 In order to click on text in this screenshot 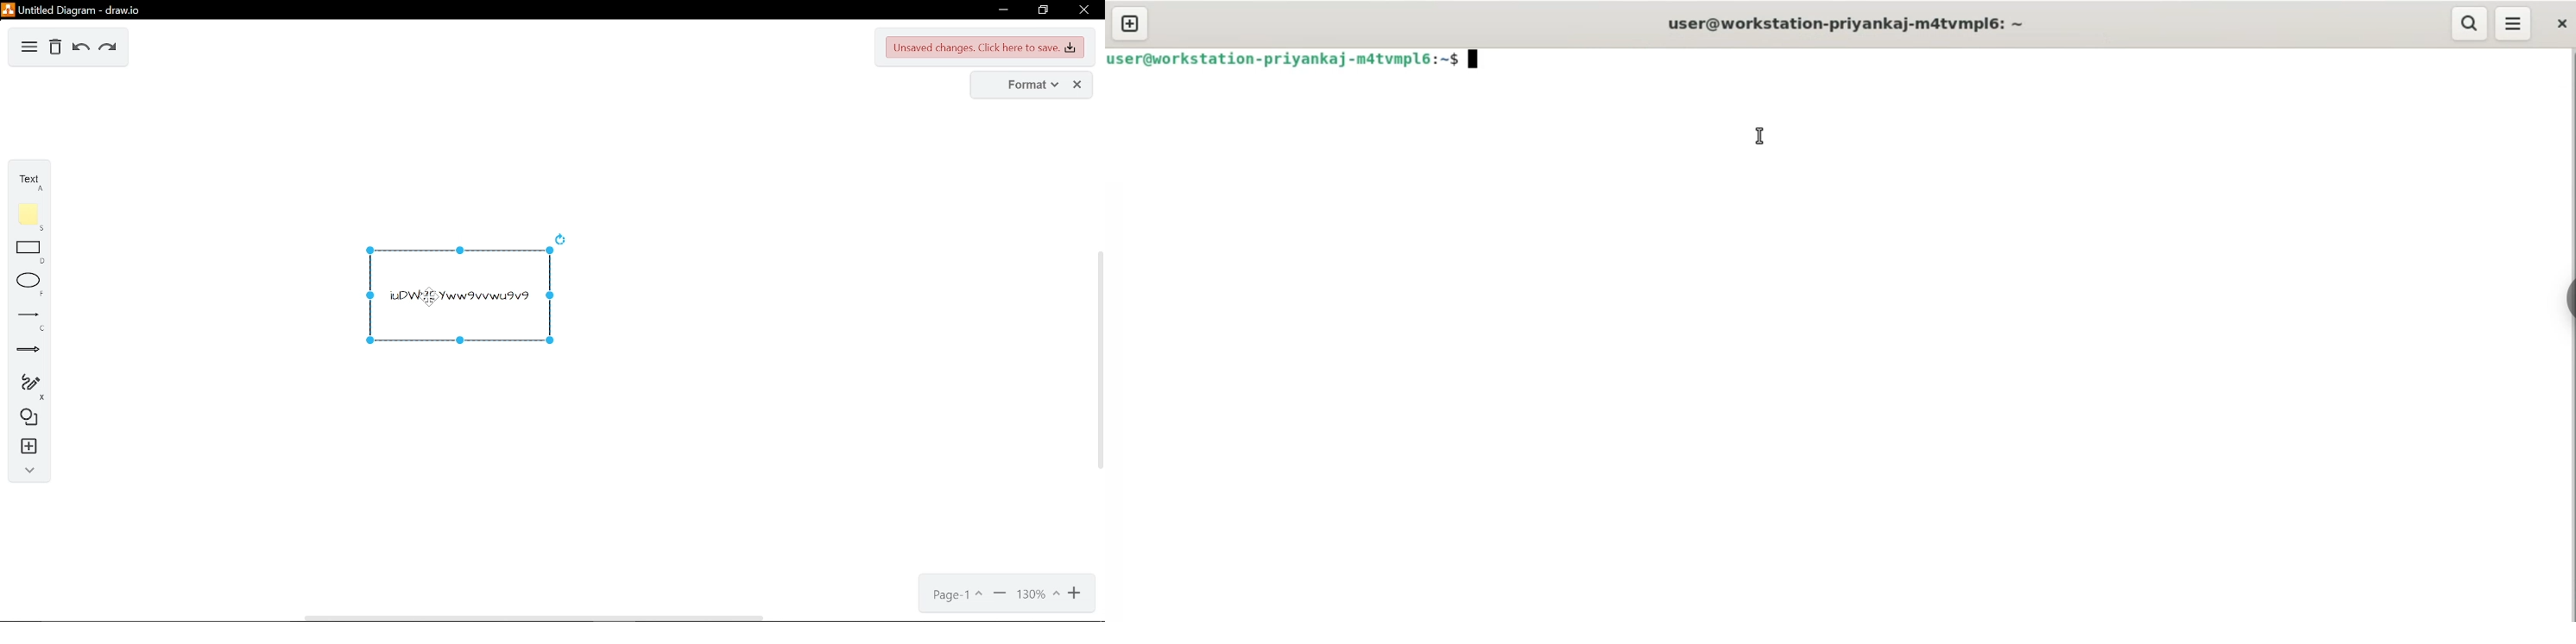, I will do `click(26, 178)`.